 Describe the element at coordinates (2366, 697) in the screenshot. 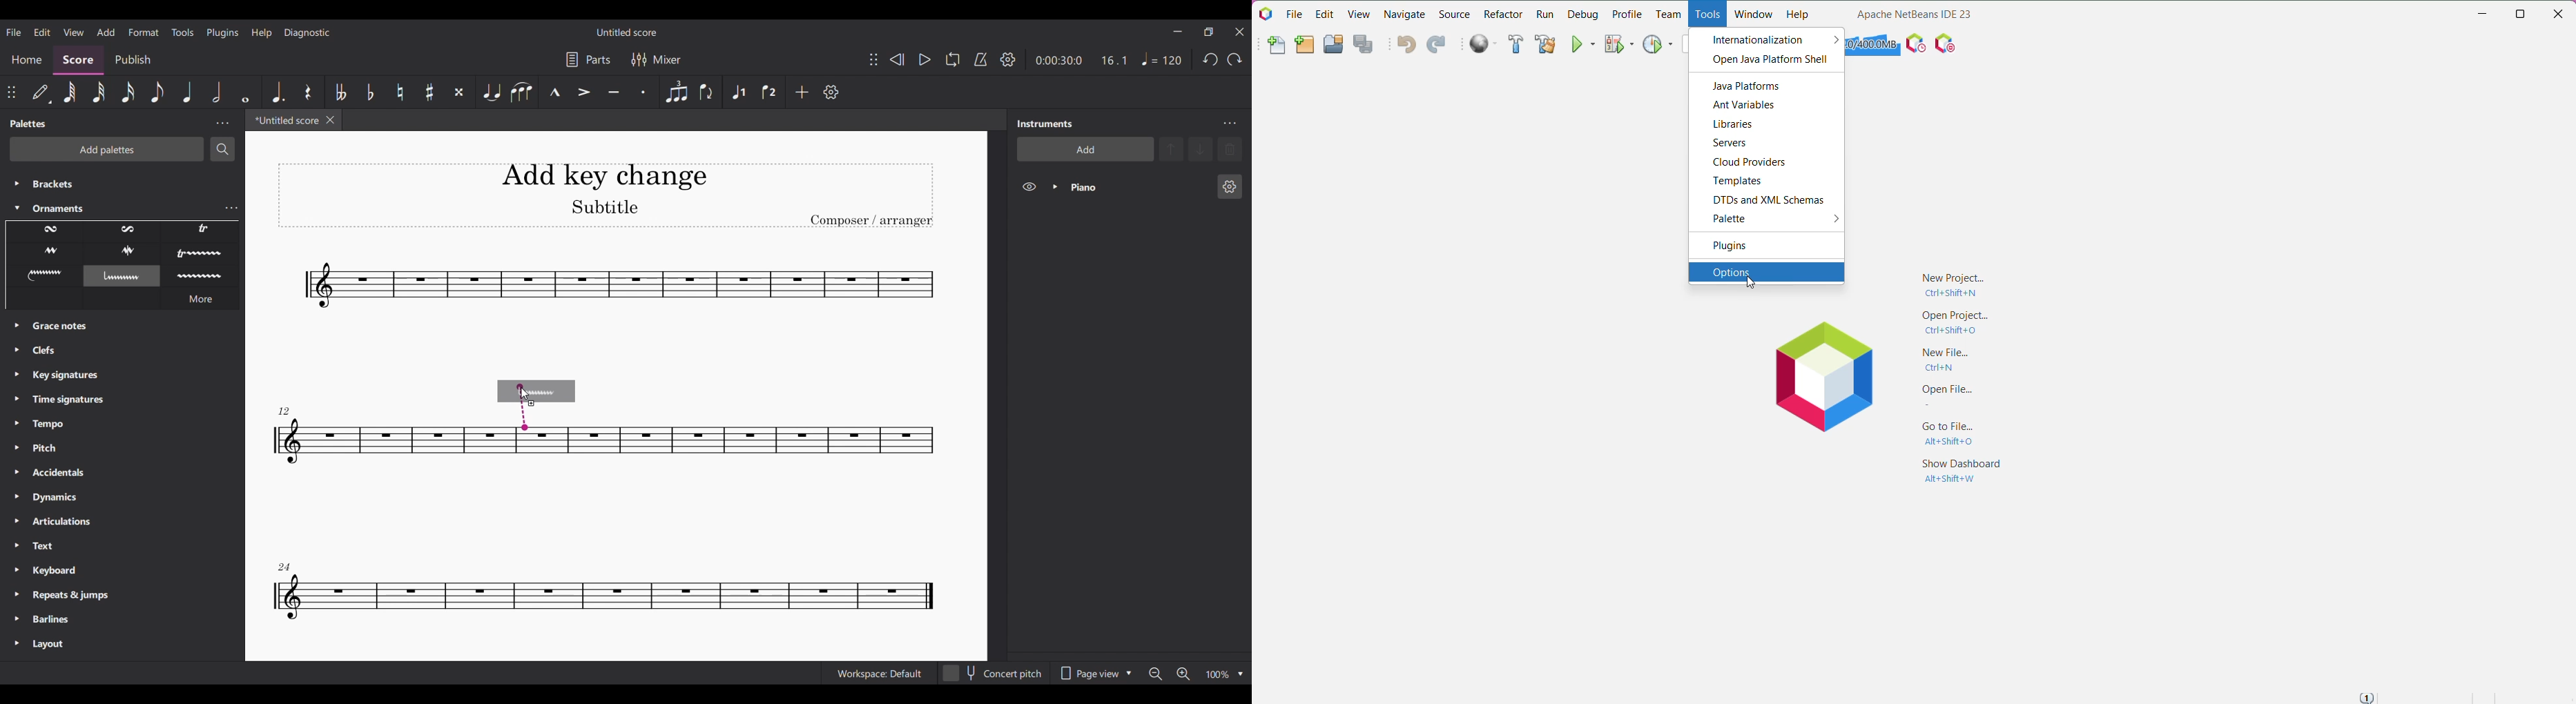

I see `Notifications` at that location.